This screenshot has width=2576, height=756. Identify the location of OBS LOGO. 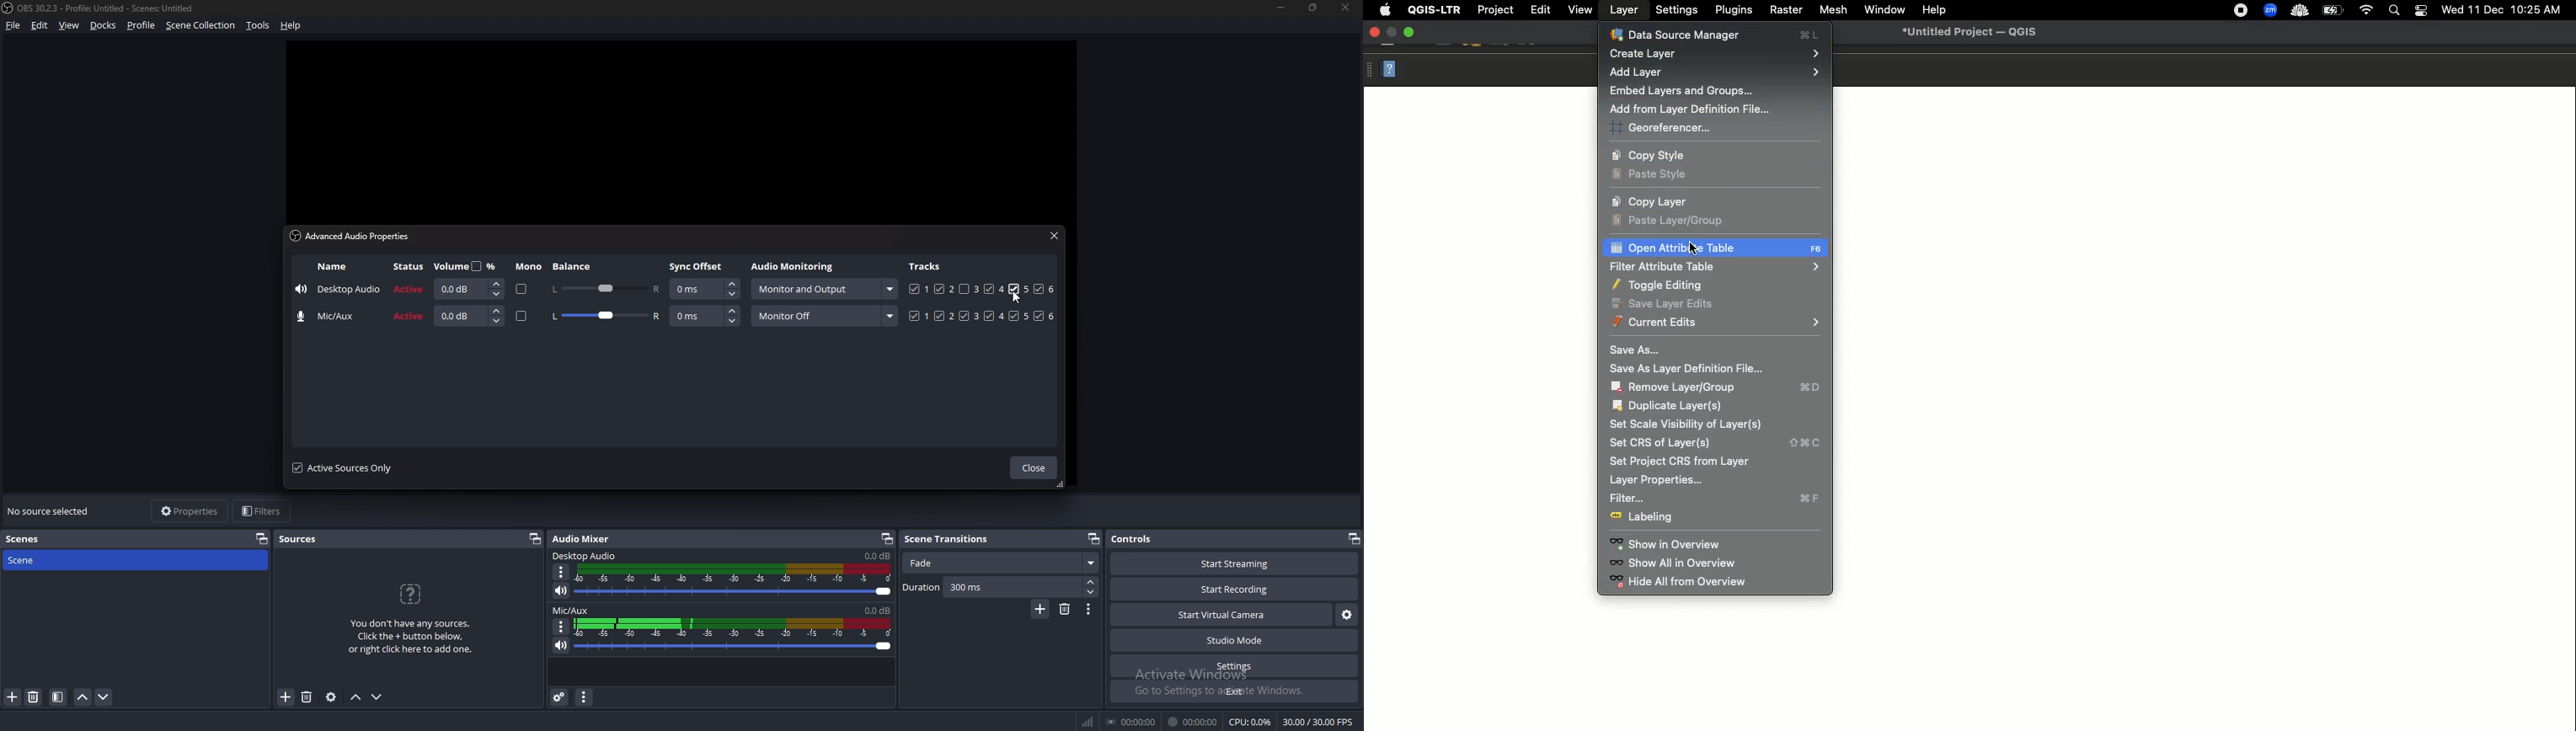
(9, 9).